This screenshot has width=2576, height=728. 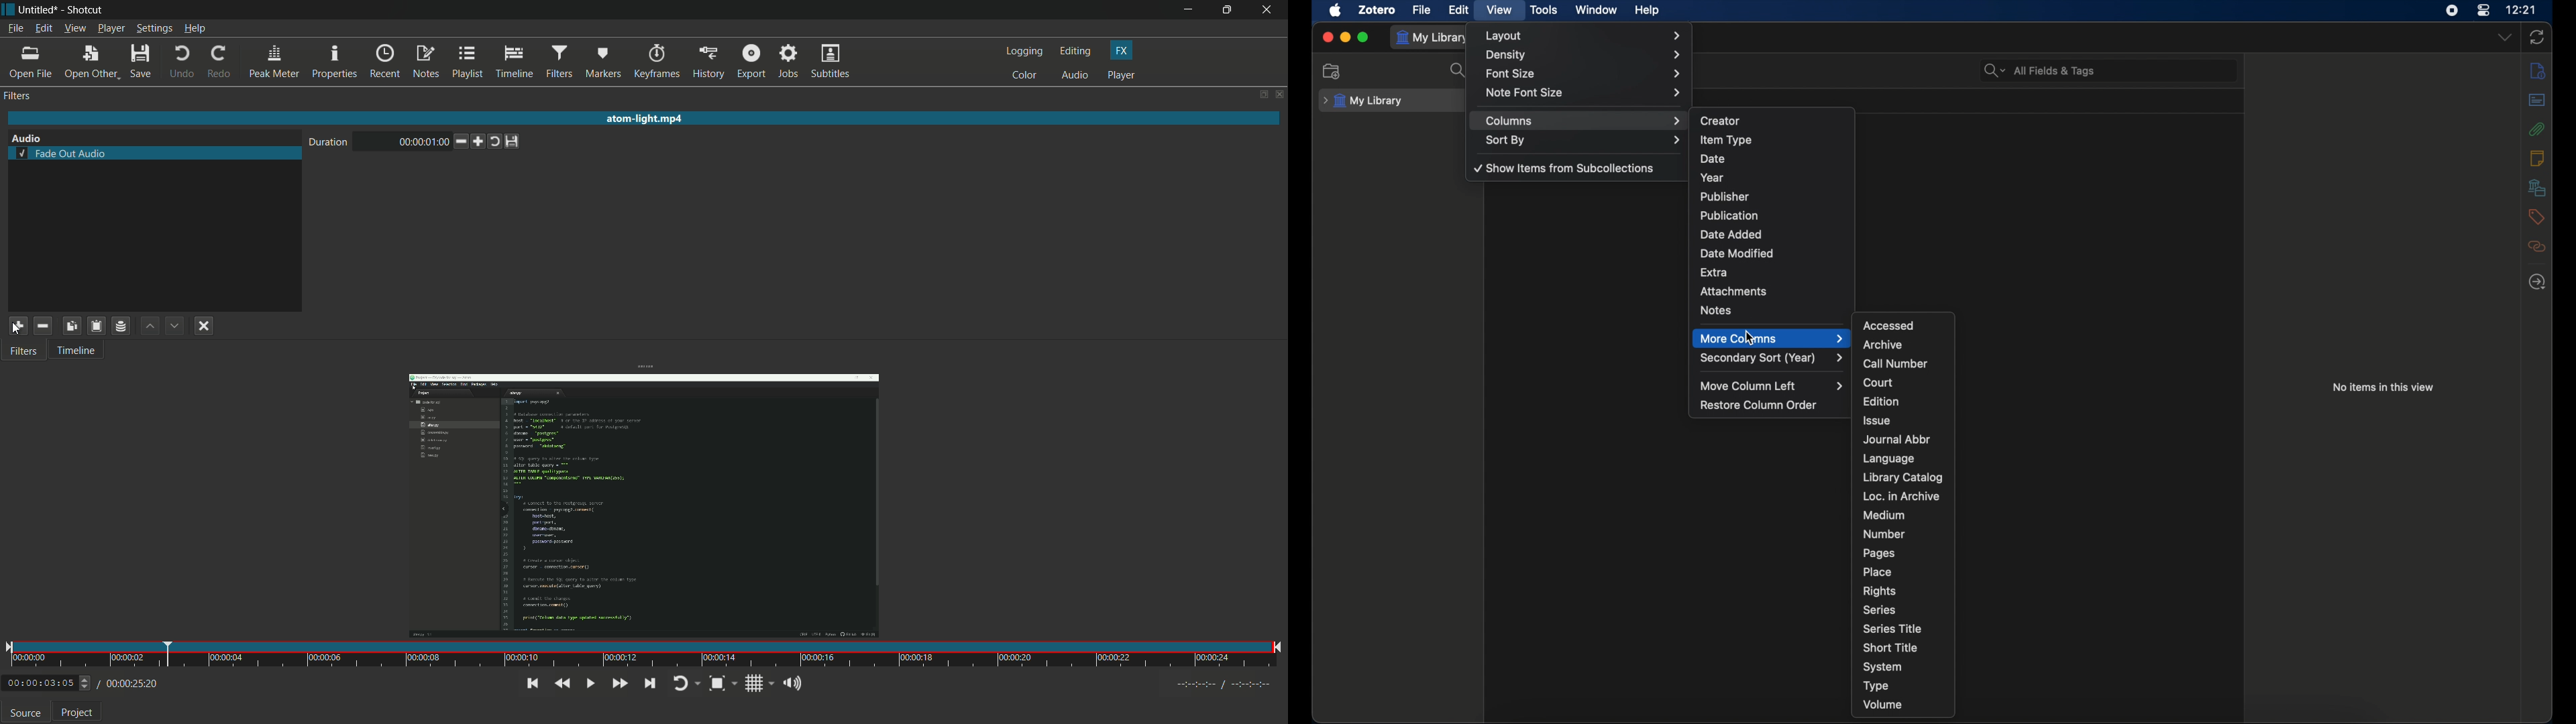 I want to click on my library, so click(x=1433, y=38).